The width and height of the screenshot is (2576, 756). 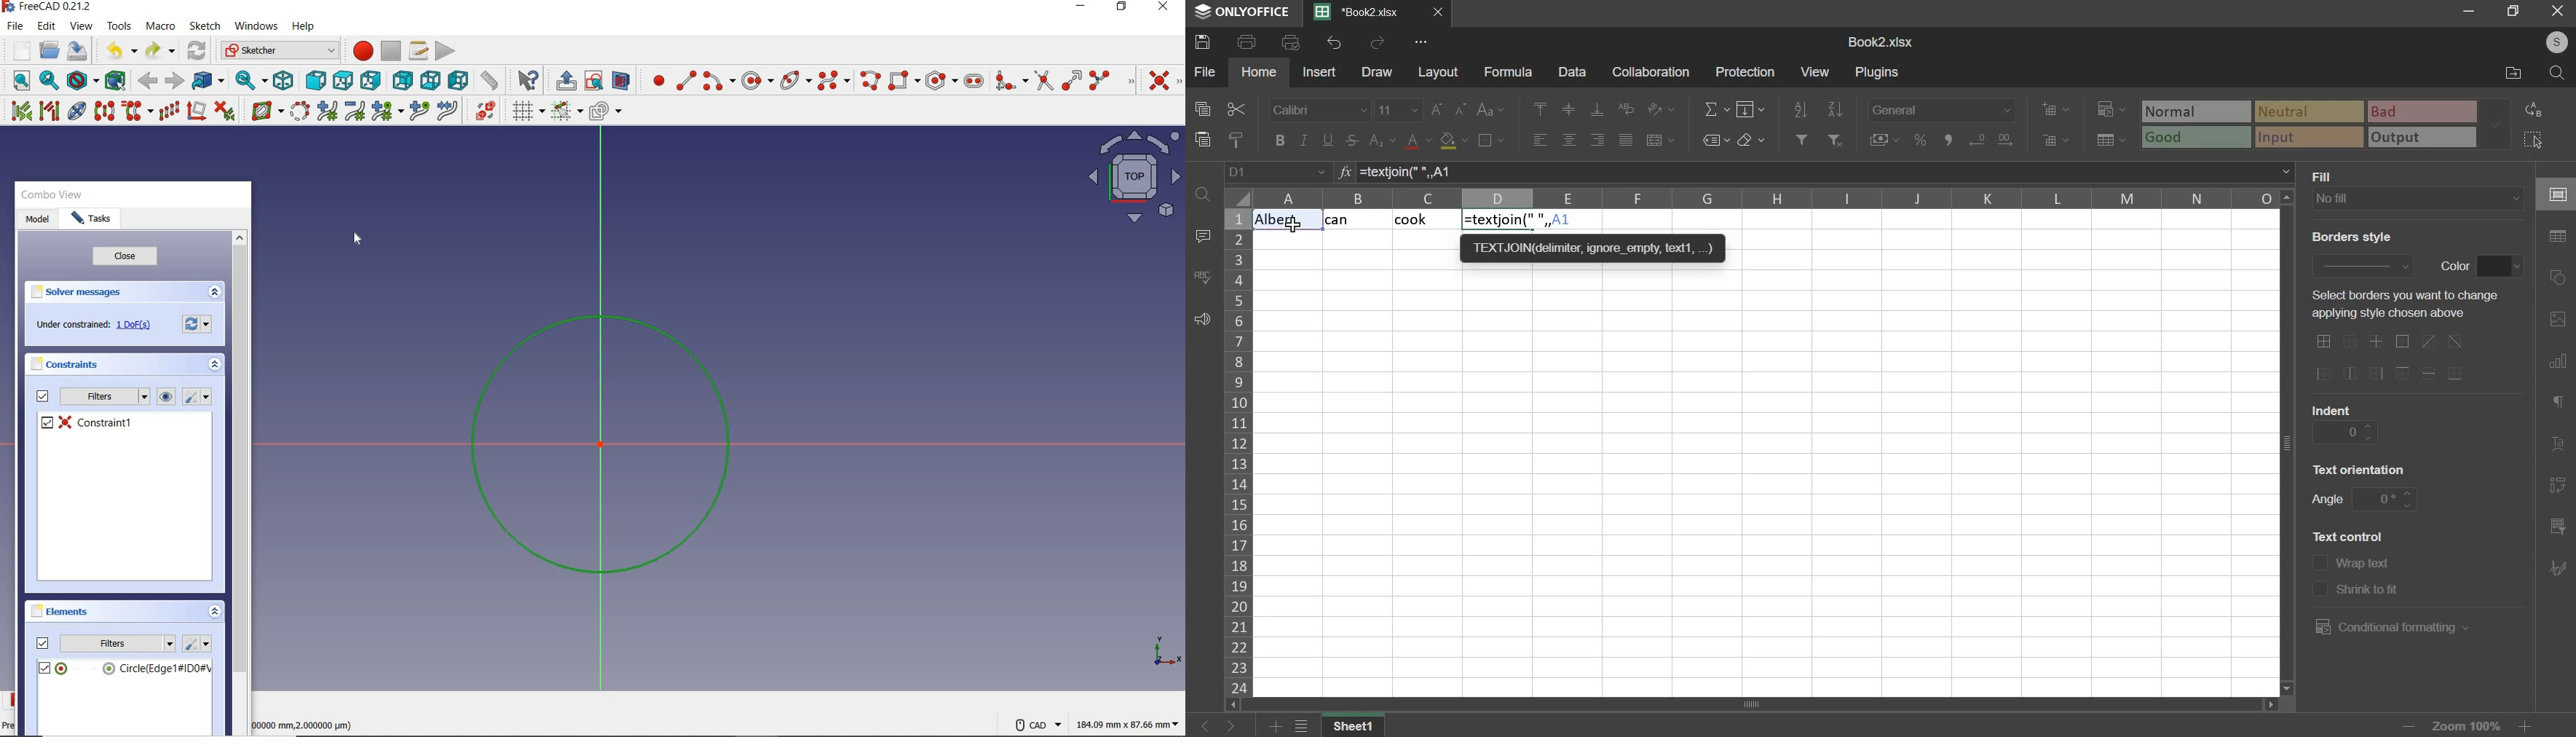 What do you see at coordinates (870, 81) in the screenshot?
I see `create polyline` at bounding box center [870, 81].